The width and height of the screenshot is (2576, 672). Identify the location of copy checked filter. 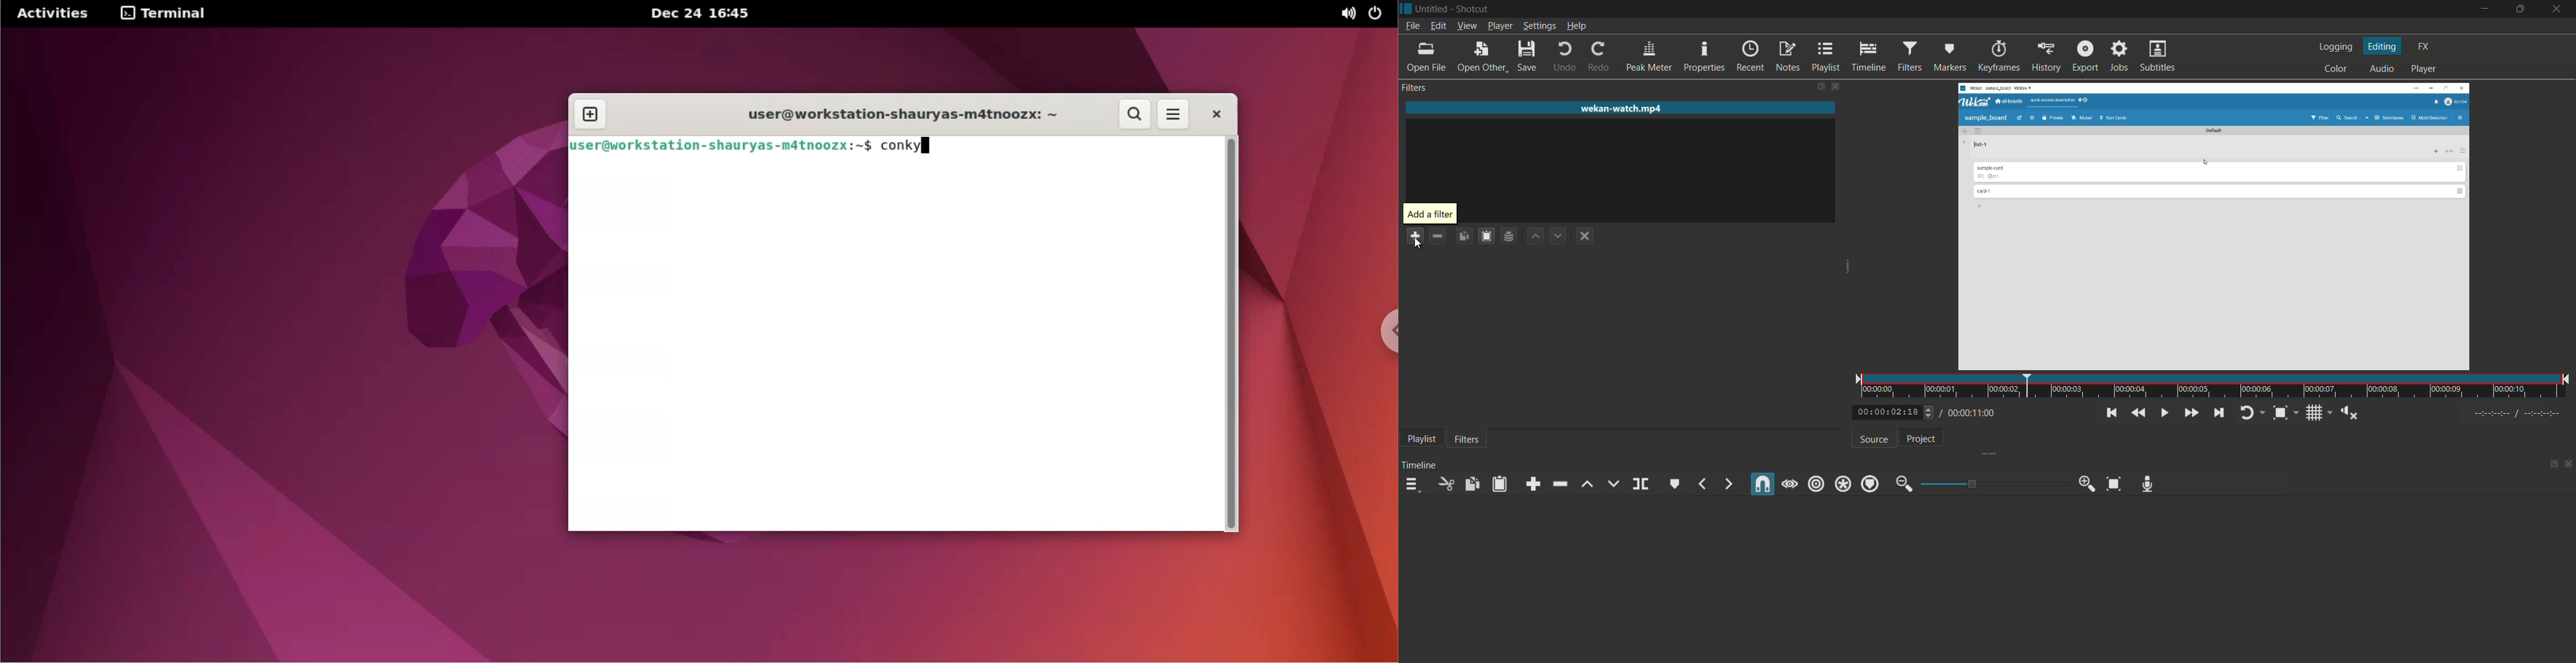
(1463, 235).